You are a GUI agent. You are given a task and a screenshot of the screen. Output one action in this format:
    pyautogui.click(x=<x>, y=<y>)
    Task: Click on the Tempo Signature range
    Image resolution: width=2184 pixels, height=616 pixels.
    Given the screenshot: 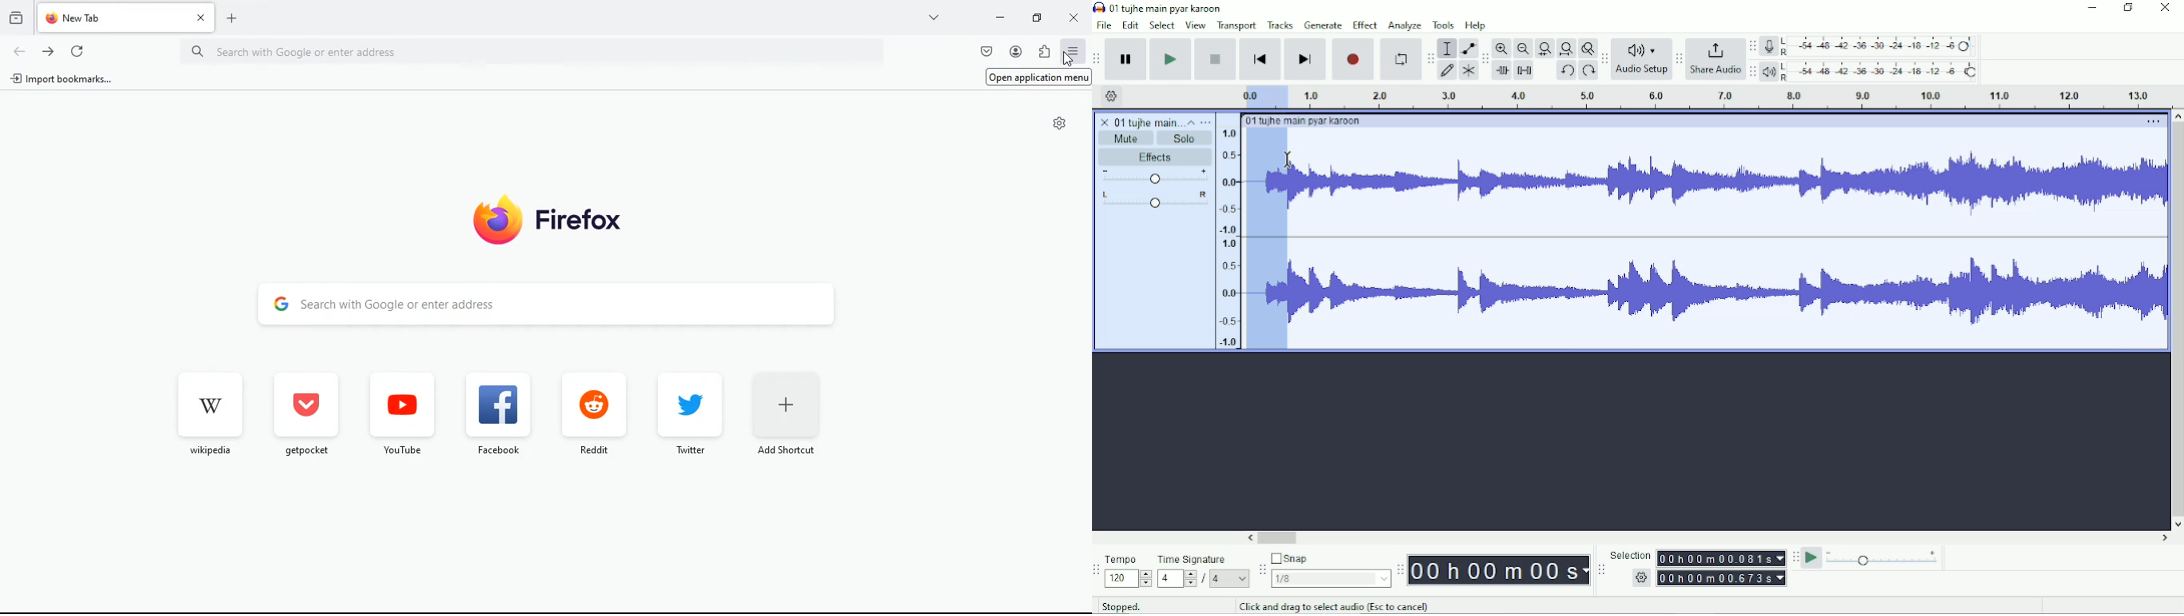 What is the action you would take?
    pyautogui.click(x=1176, y=578)
    